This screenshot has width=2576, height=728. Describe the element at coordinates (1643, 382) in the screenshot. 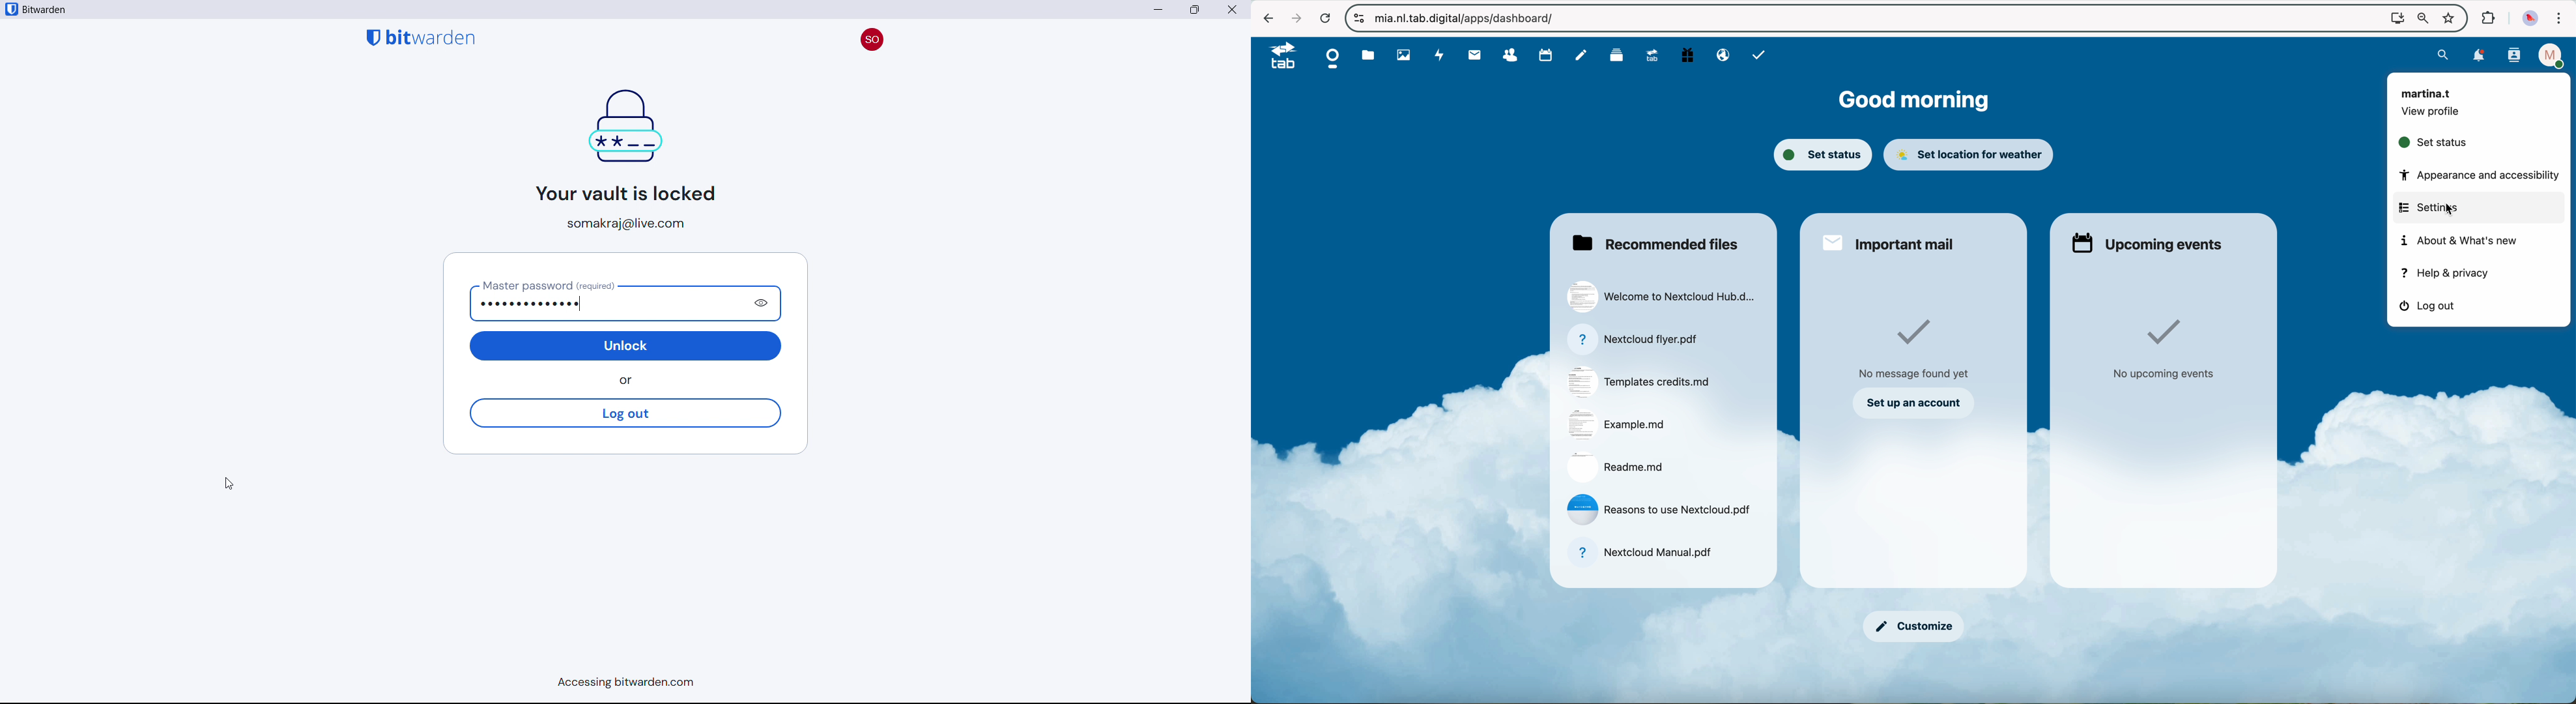

I see `file` at that location.